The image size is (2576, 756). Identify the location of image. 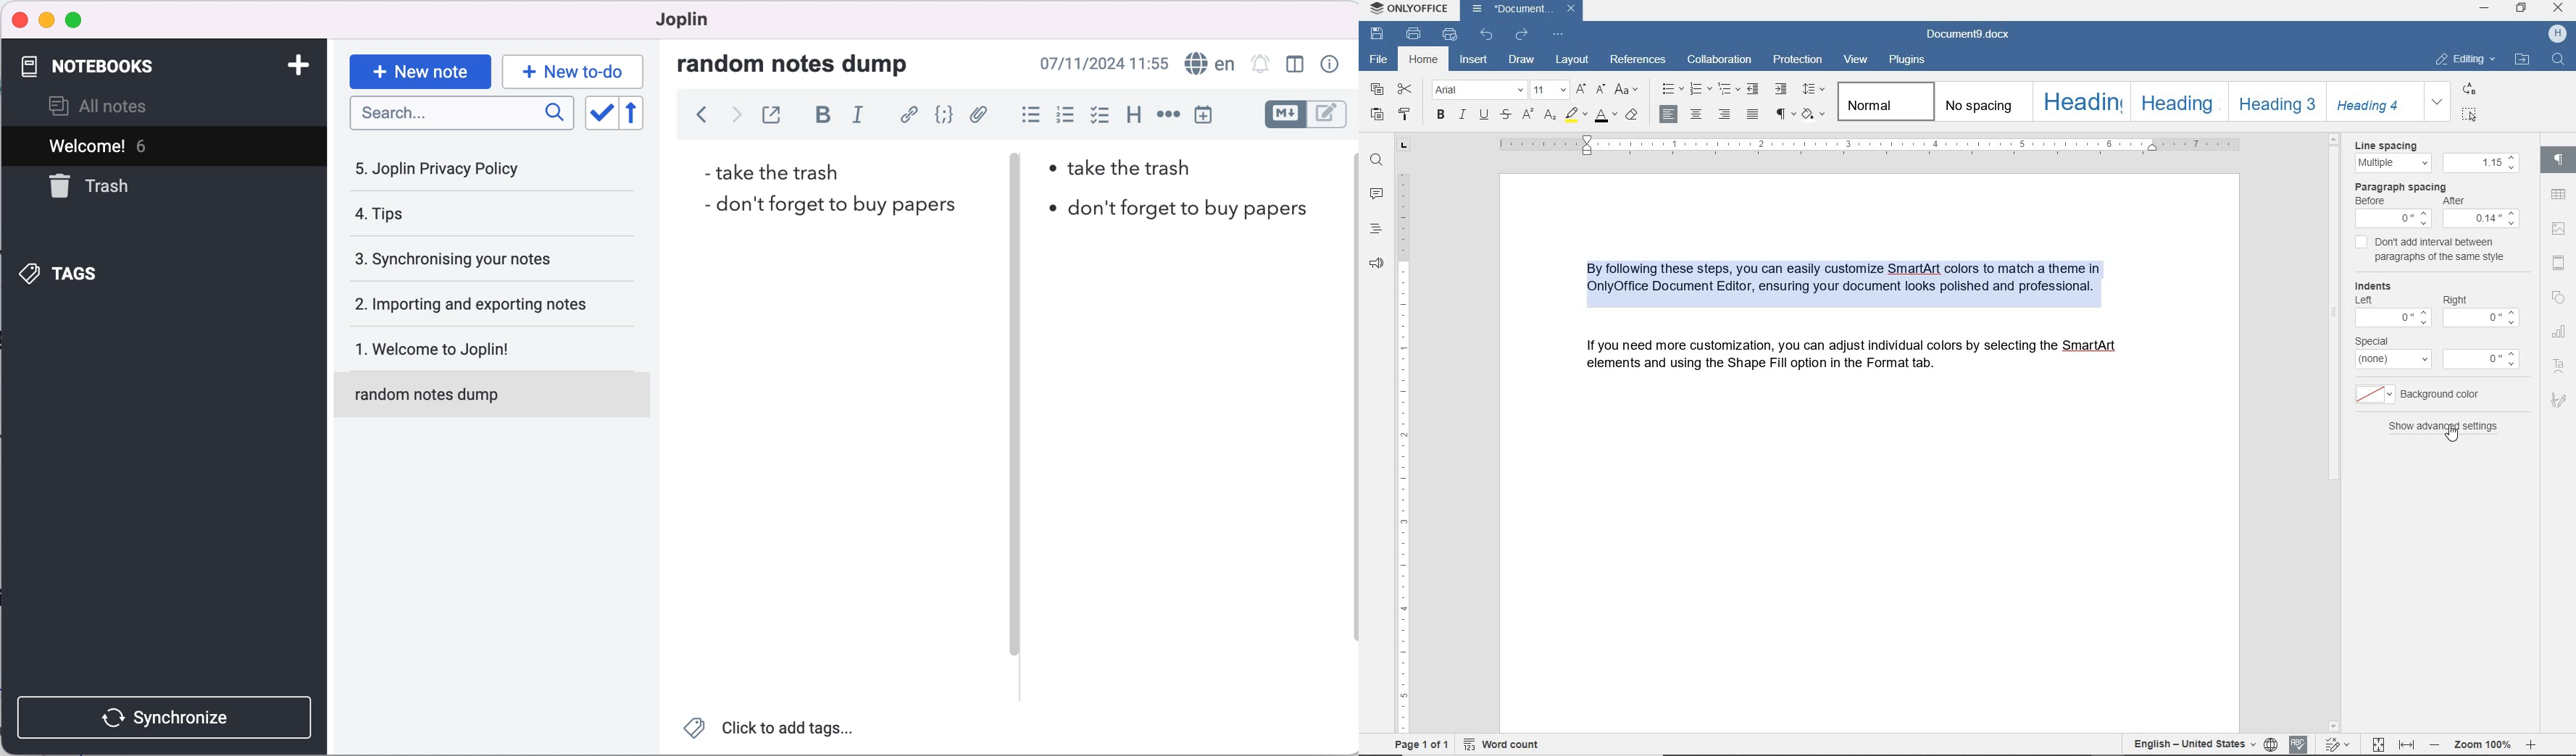
(2559, 227).